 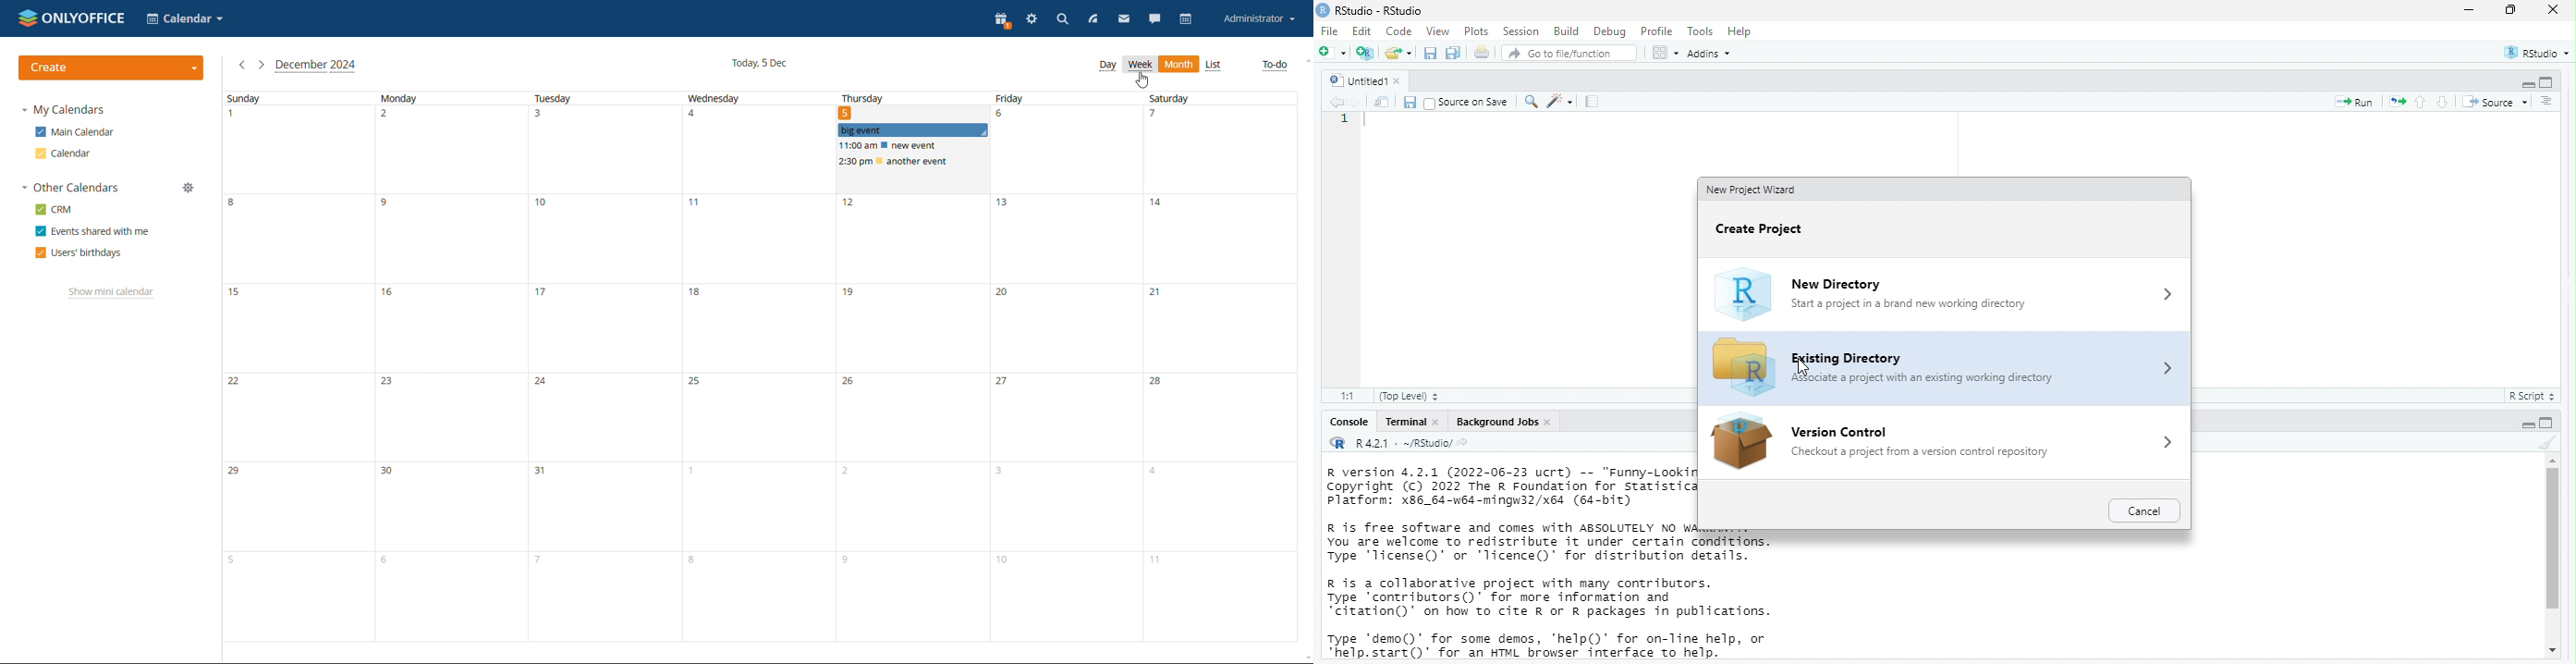 What do you see at coordinates (1337, 443) in the screenshot?
I see `R logo` at bounding box center [1337, 443].